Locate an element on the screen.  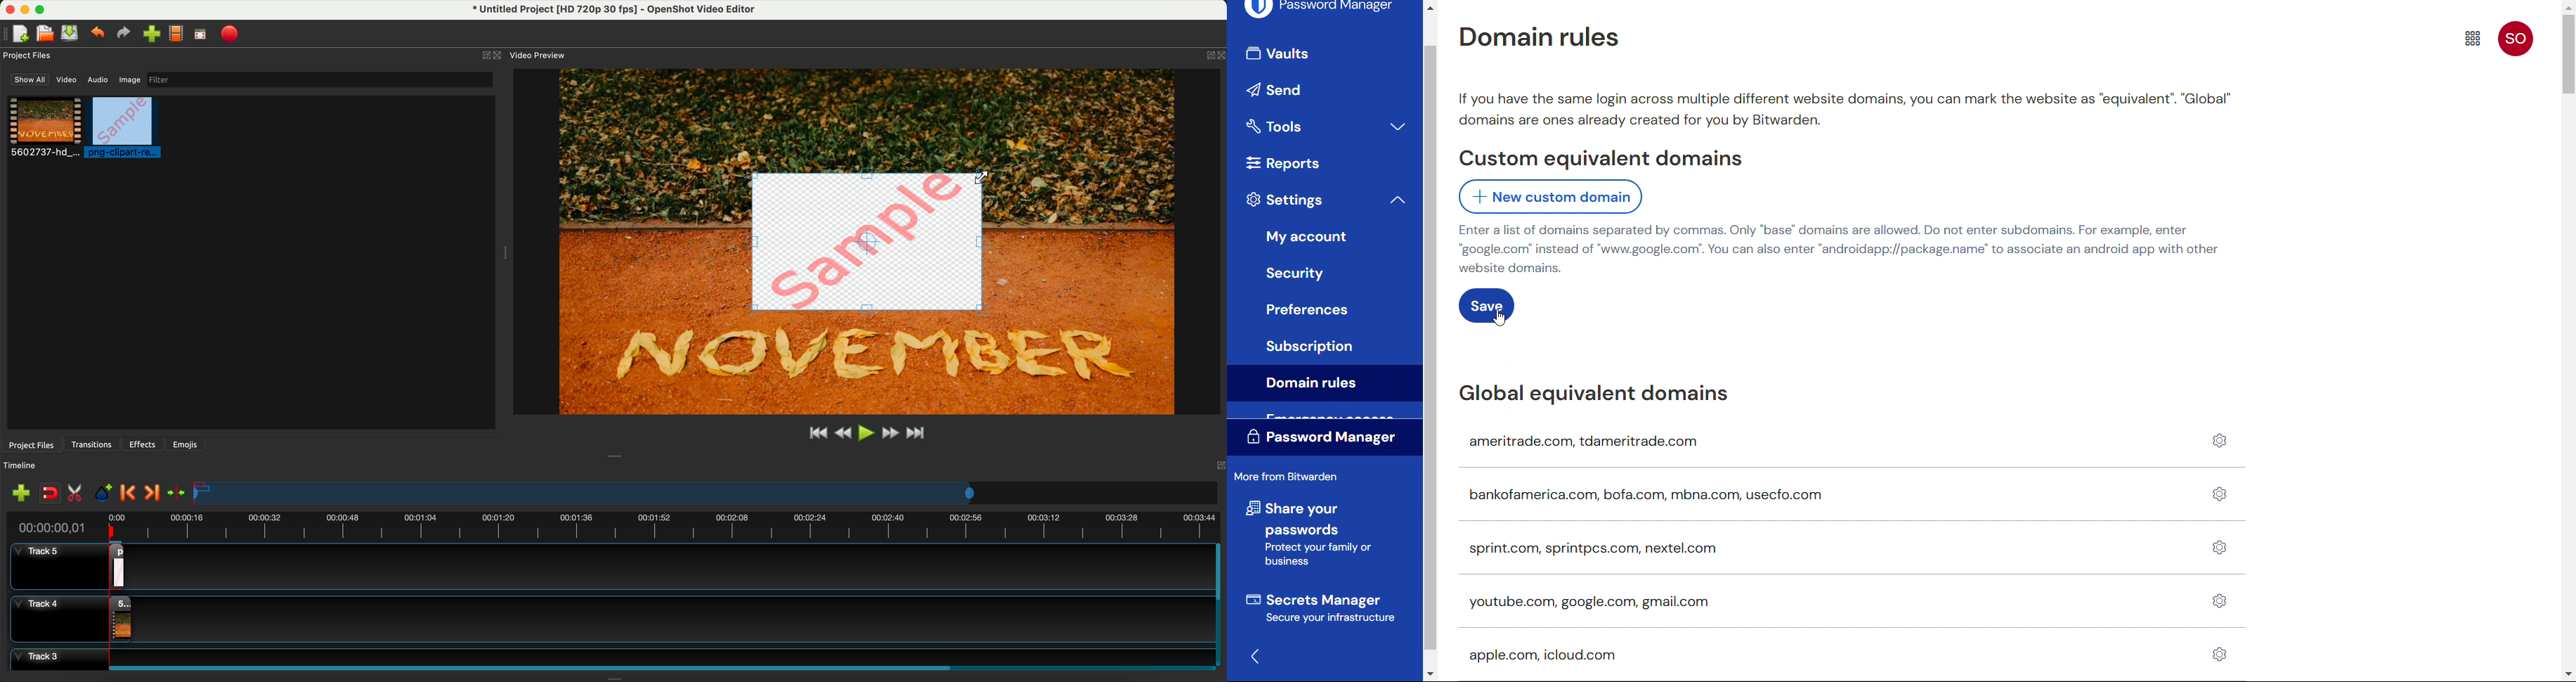
sprint.com, sprintpcs.com, nextel.com is located at coordinates (1593, 550).